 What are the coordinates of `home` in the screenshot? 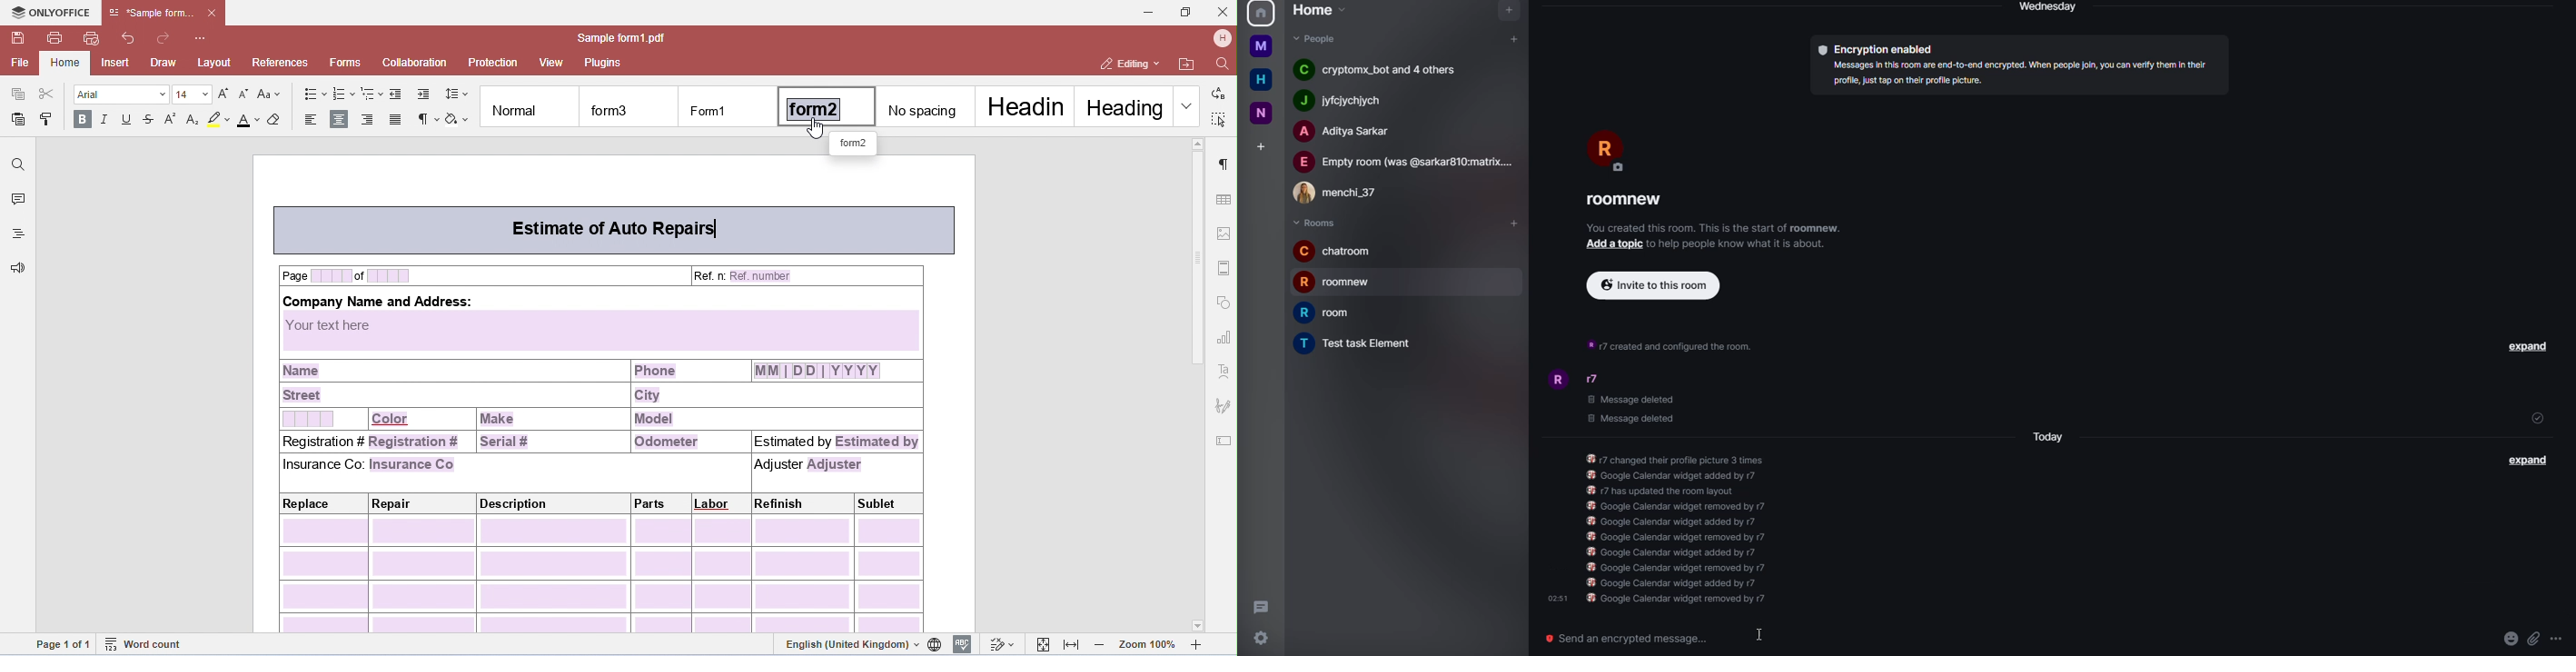 It's located at (1261, 80).